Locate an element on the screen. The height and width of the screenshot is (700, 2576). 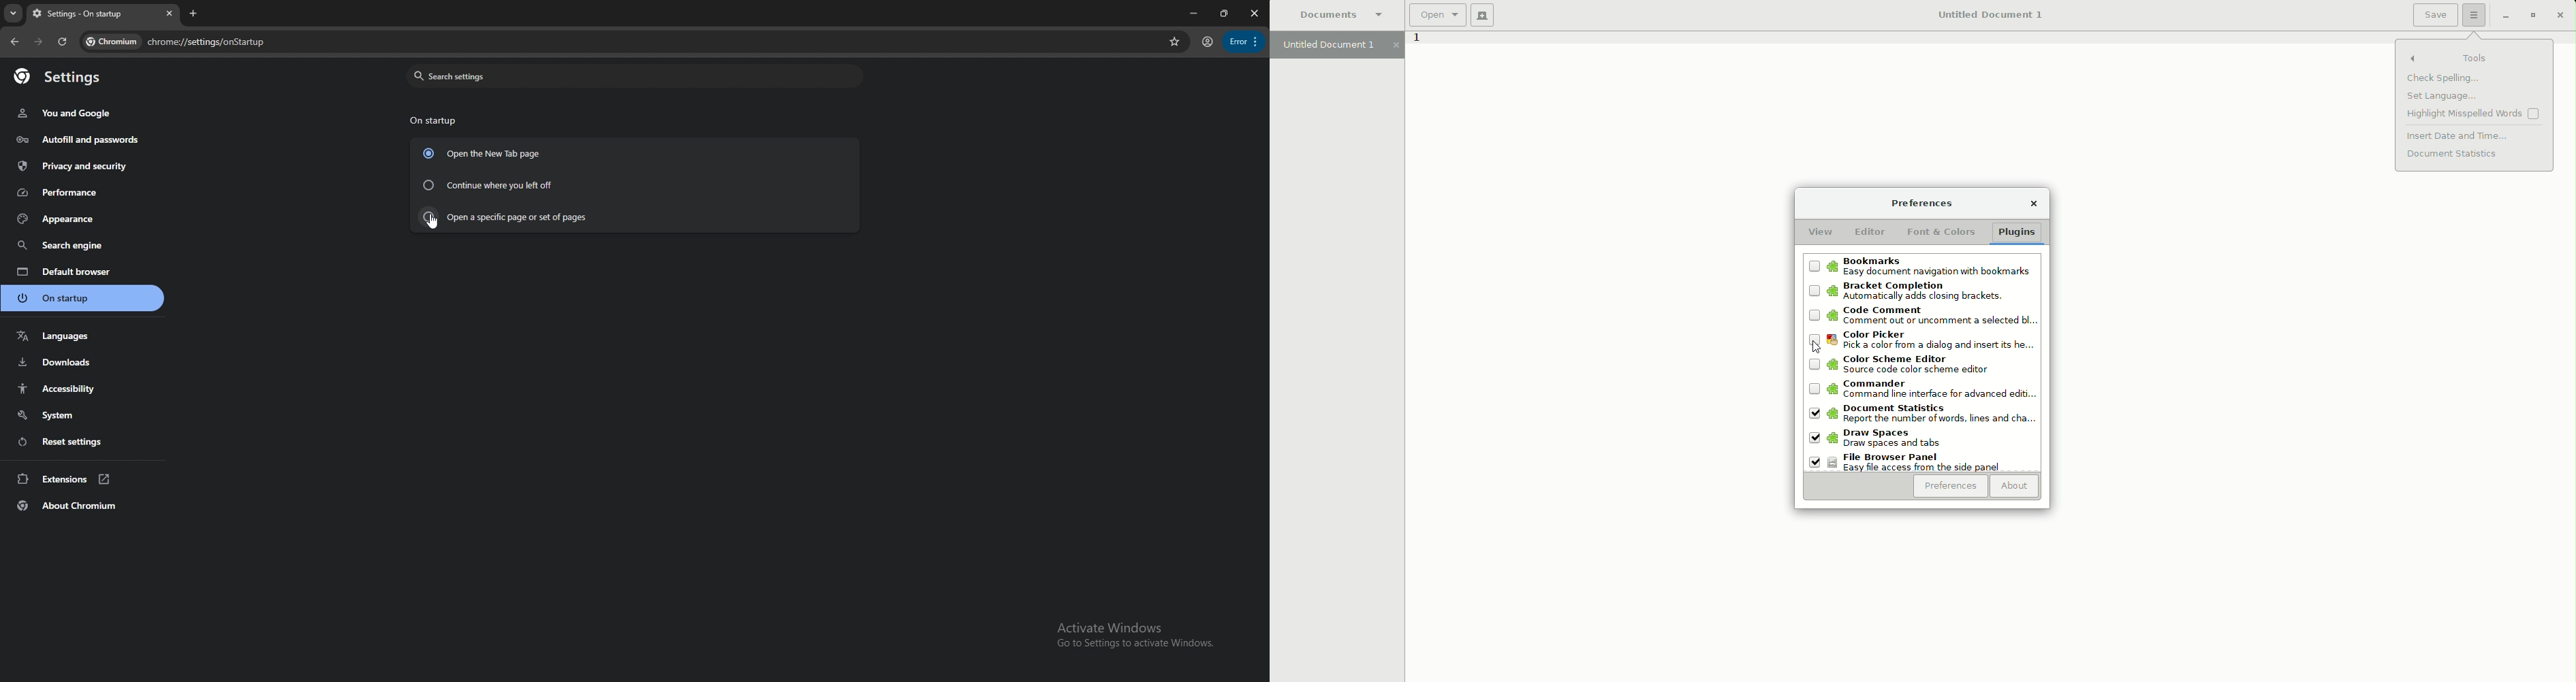
search bar is located at coordinates (649, 43).